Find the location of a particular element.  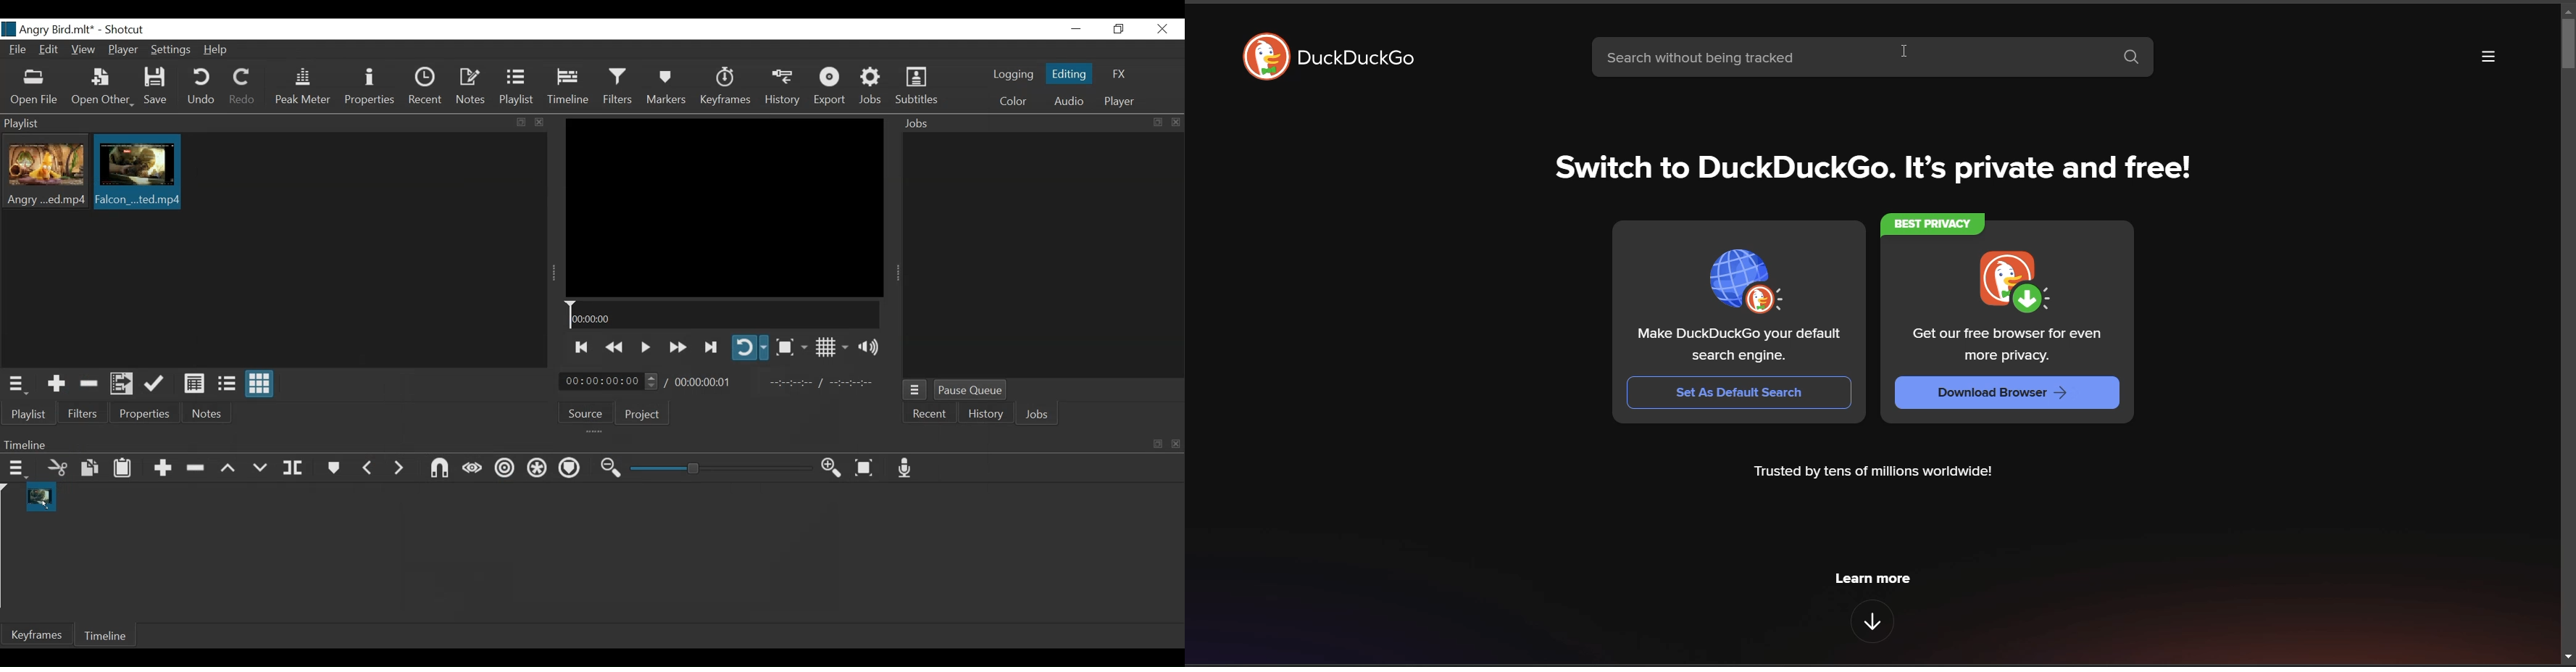

Next Marker is located at coordinates (401, 468).